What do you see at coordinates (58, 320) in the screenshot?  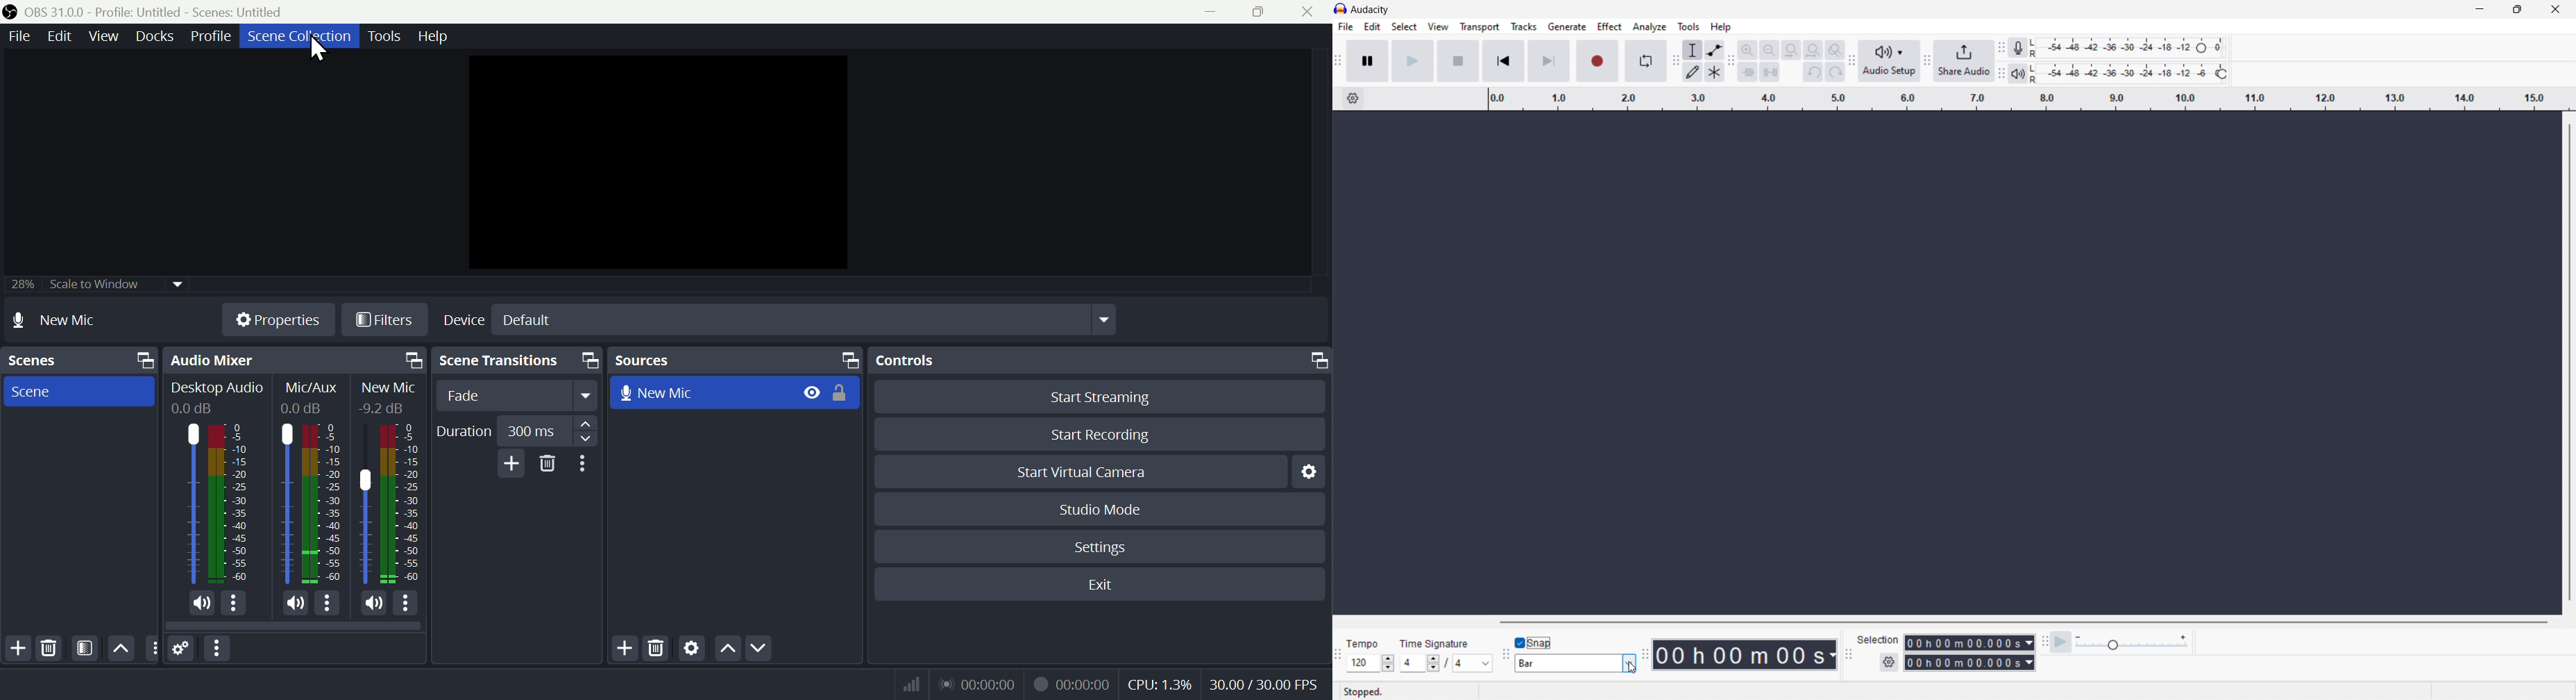 I see `New mic` at bounding box center [58, 320].